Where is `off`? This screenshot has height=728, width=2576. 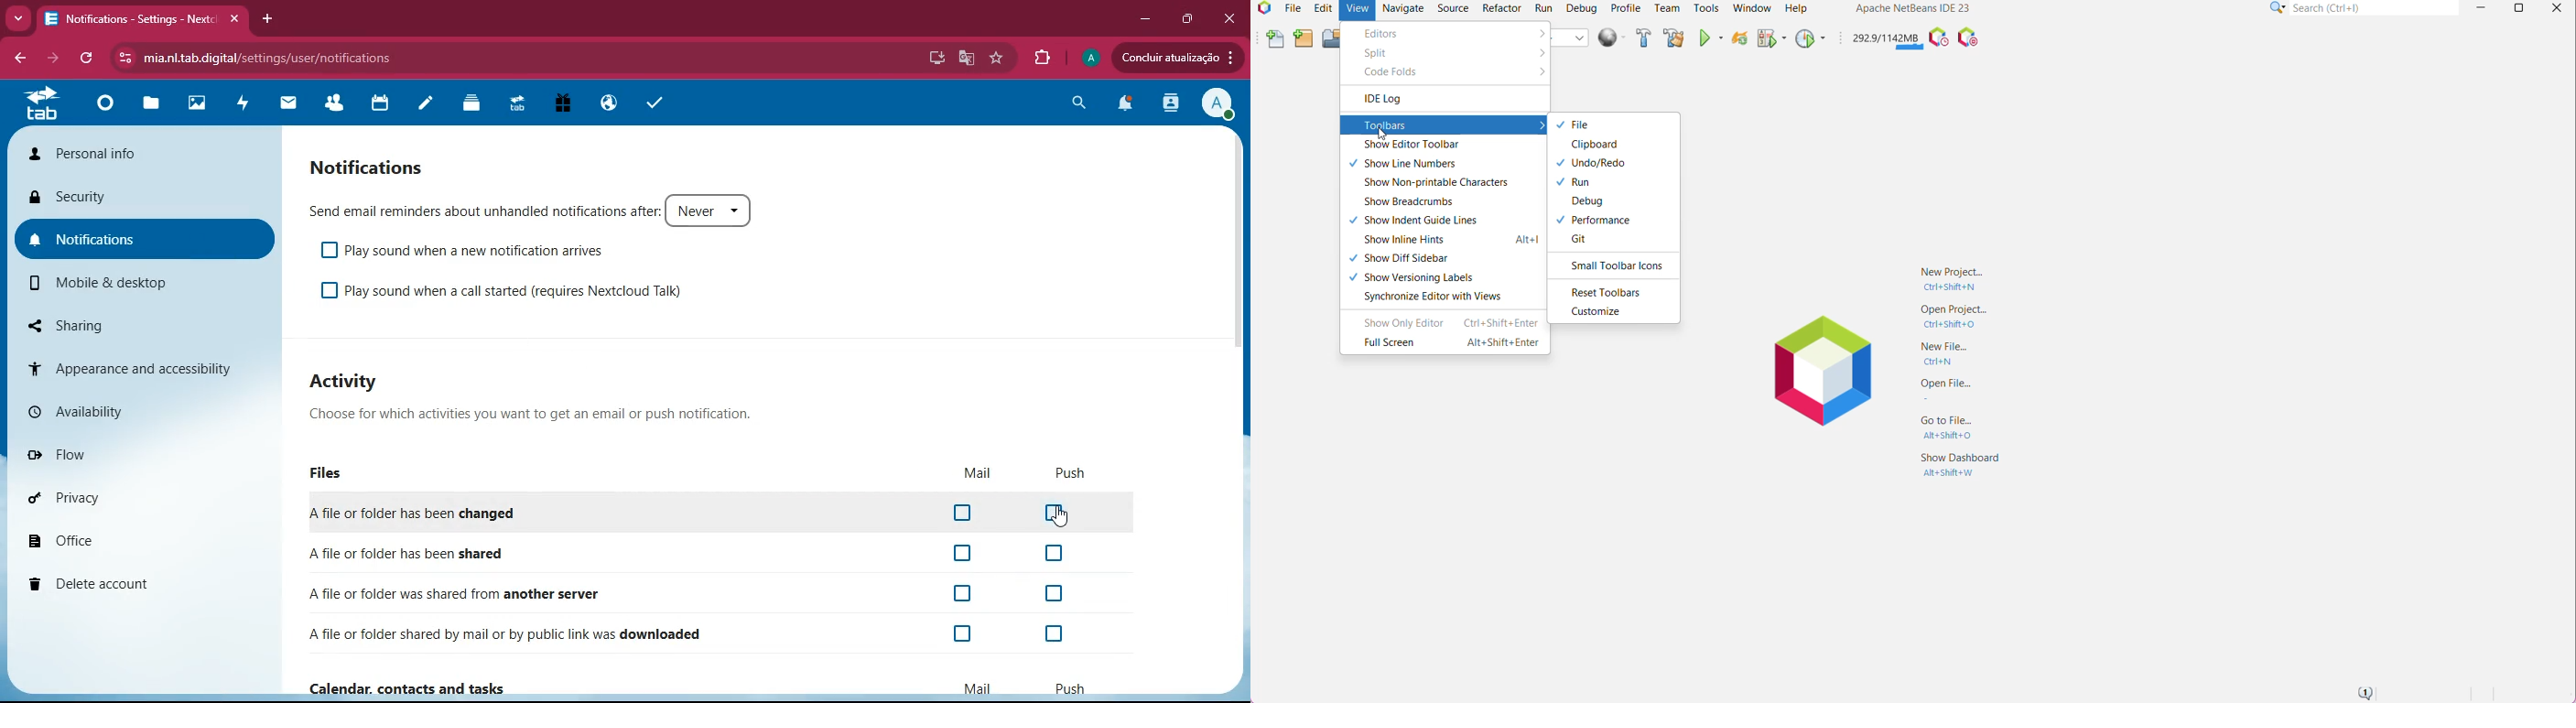
off is located at coordinates (1061, 555).